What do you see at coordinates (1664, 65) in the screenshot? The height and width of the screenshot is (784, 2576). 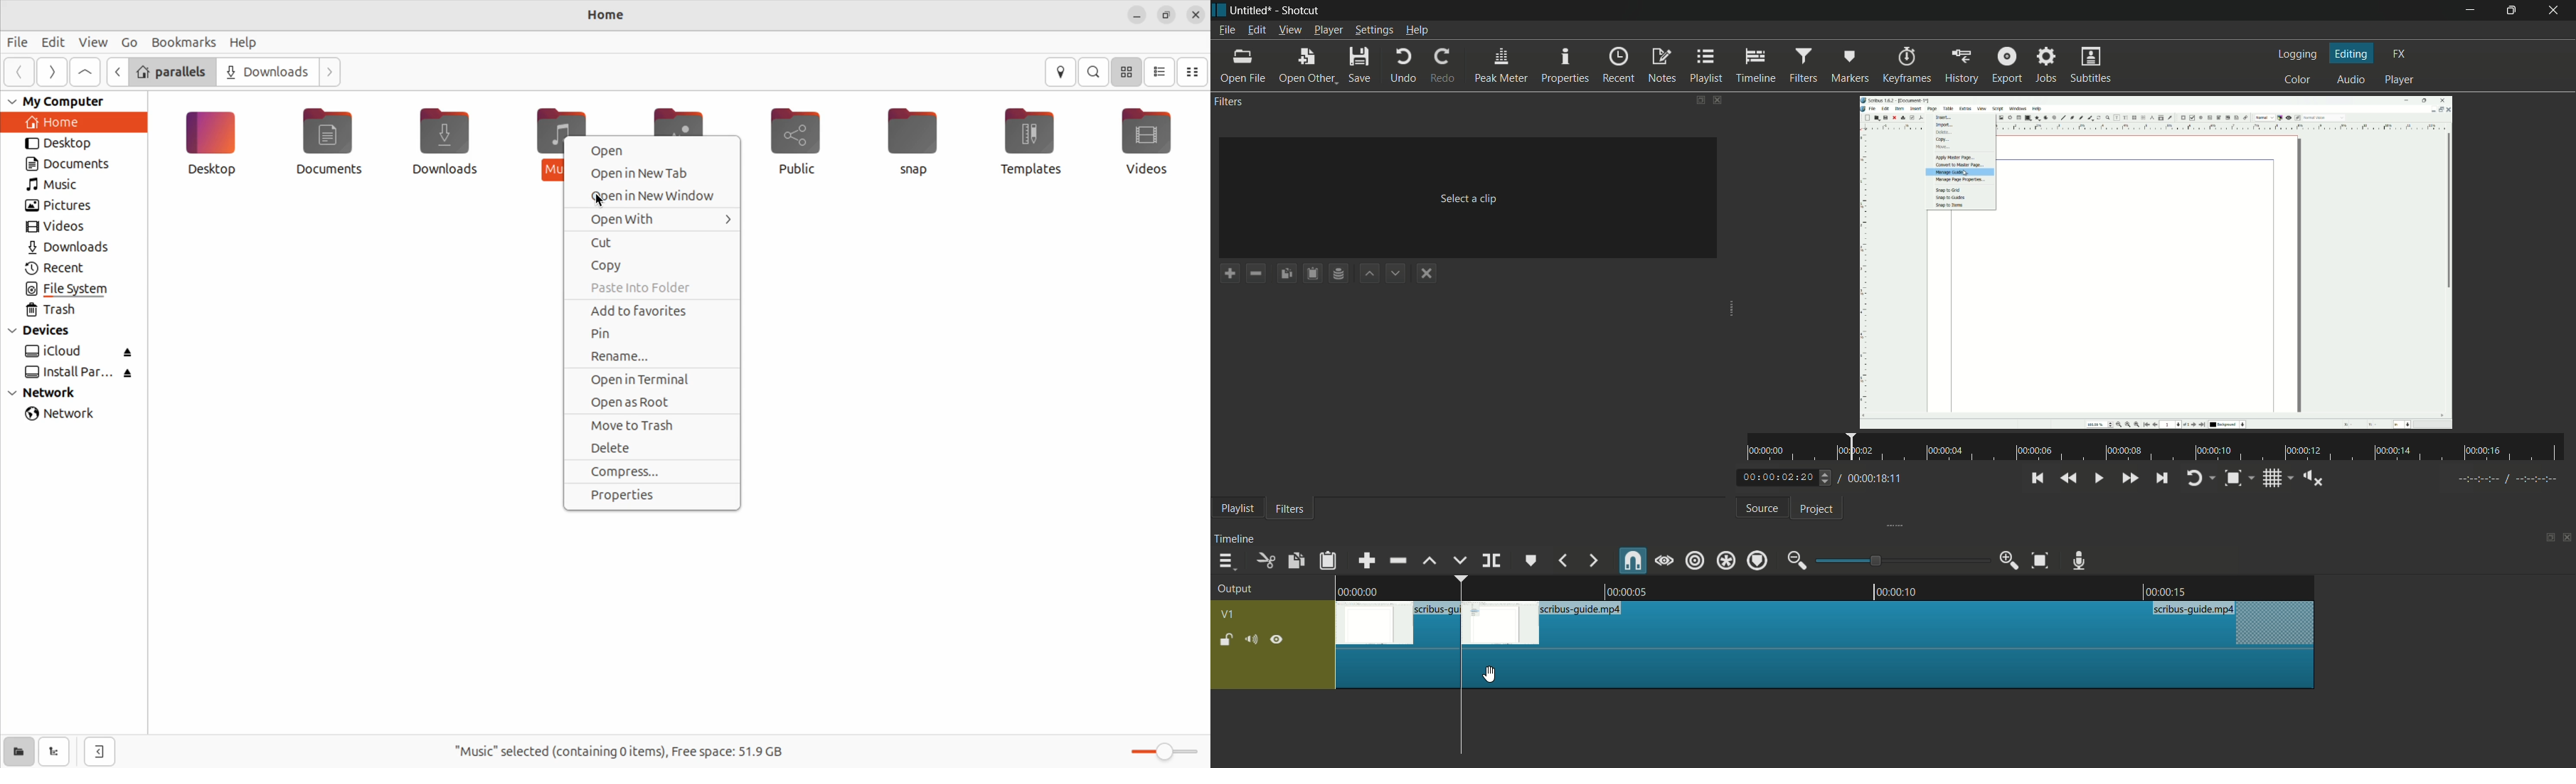 I see `notes` at bounding box center [1664, 65].